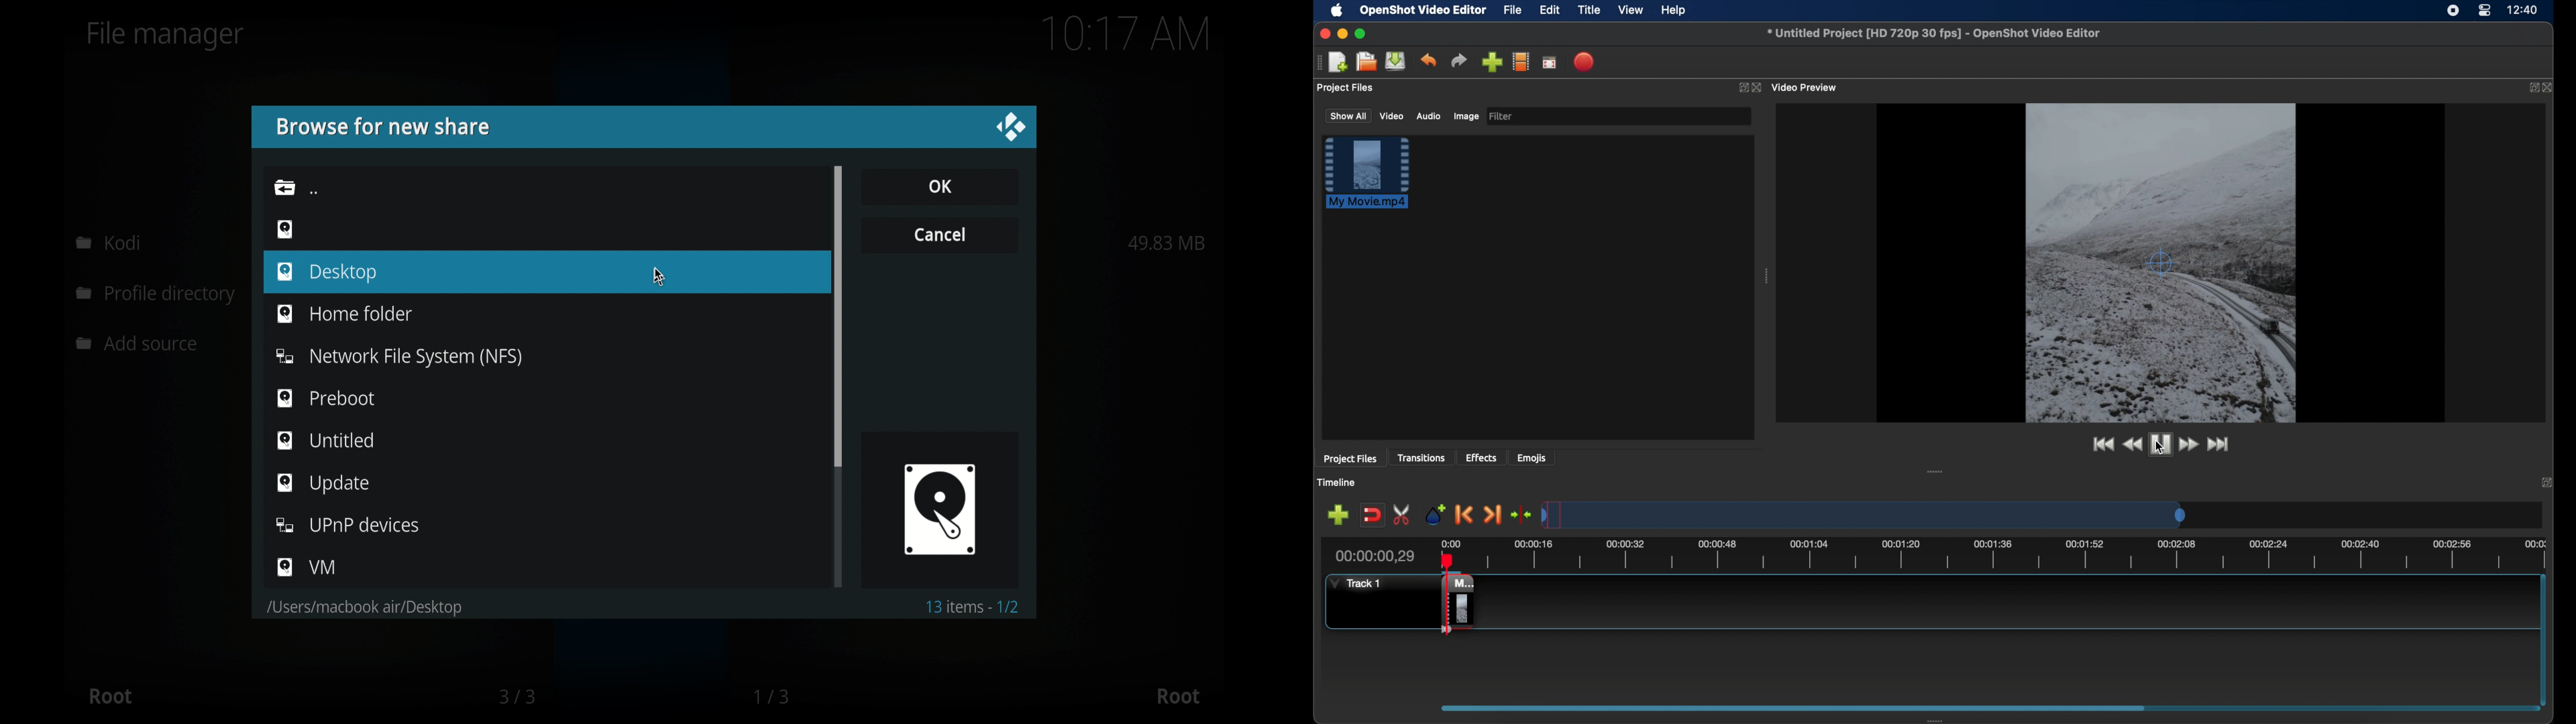  I want to click on dots icon, so click(314, 192).